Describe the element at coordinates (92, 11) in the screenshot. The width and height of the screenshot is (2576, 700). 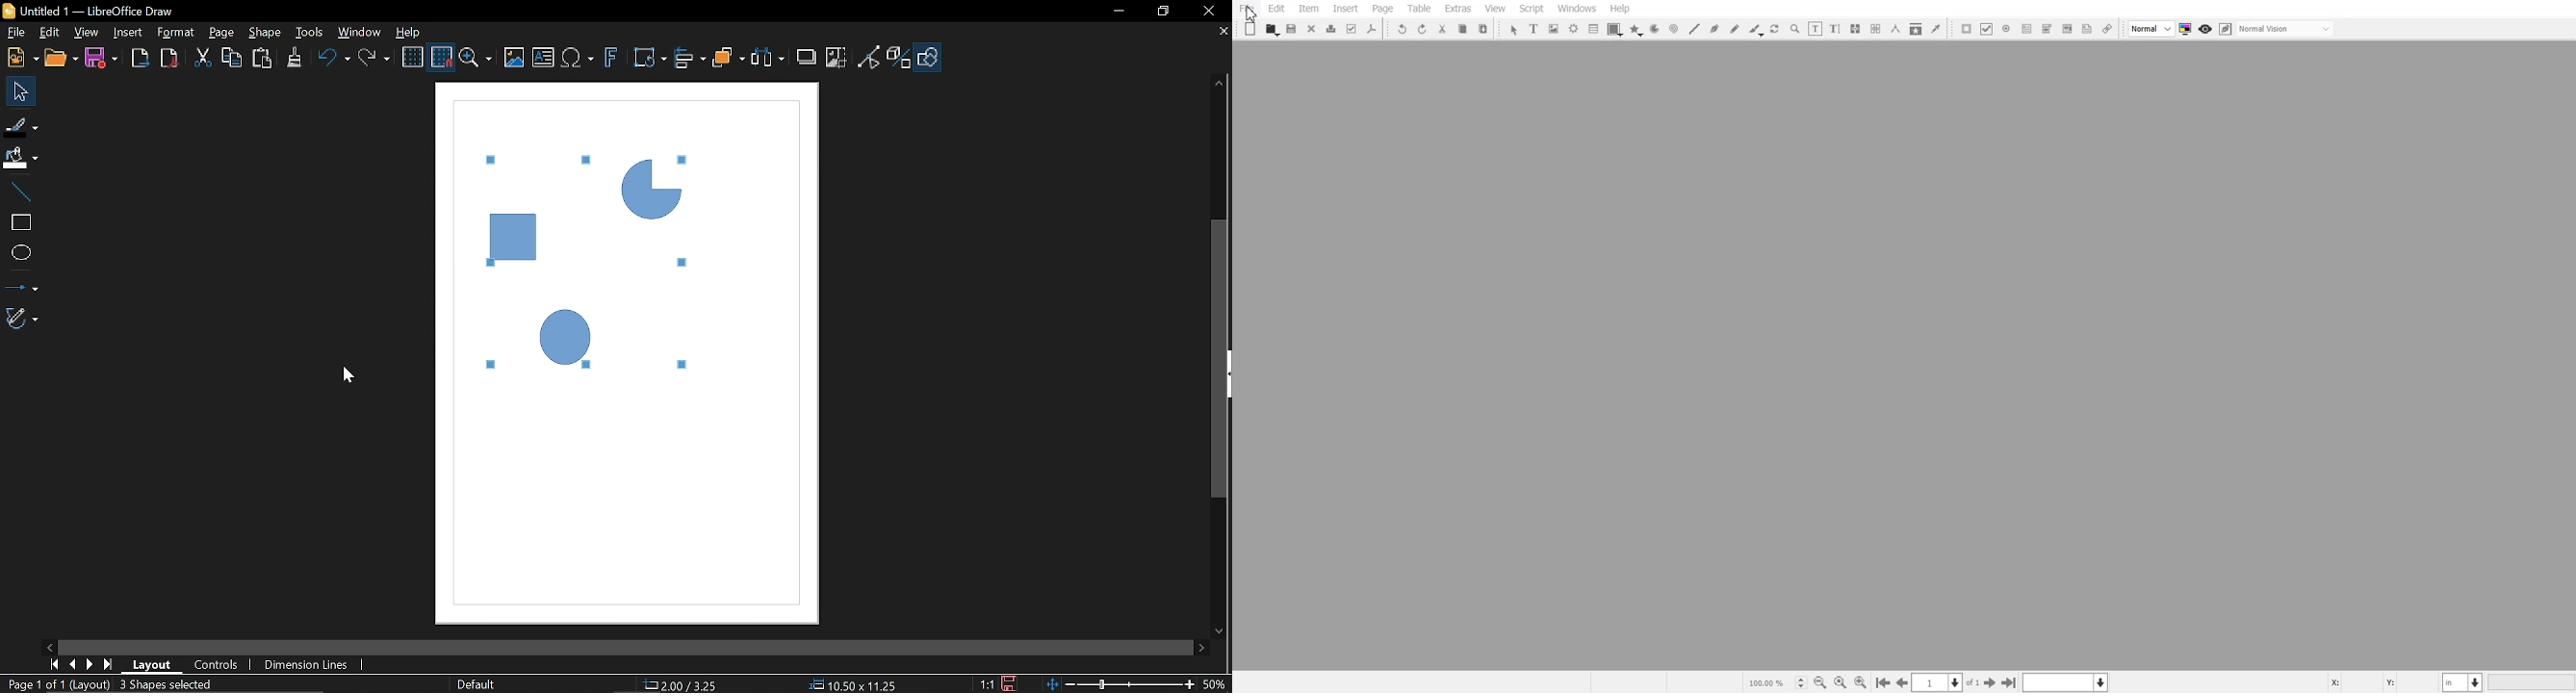
I see `Current window` at that location.